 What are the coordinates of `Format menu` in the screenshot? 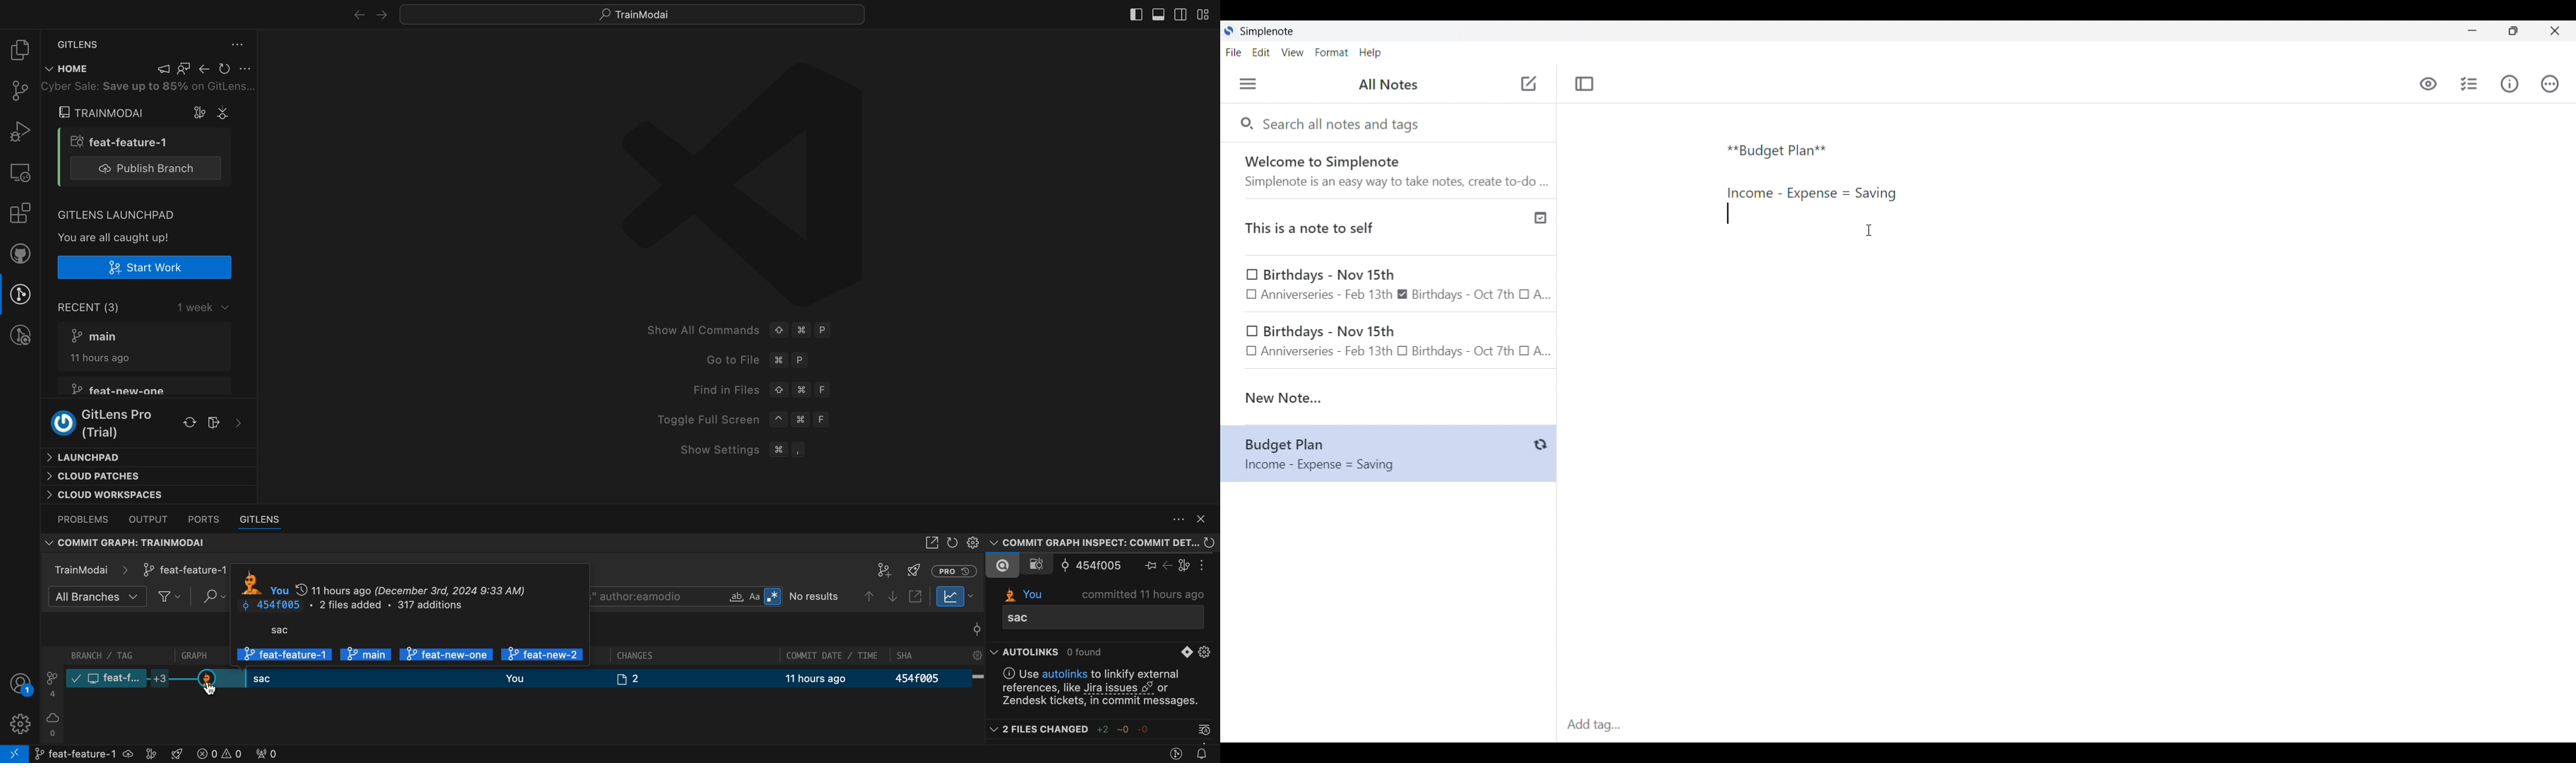 It's located at (1332, 52).